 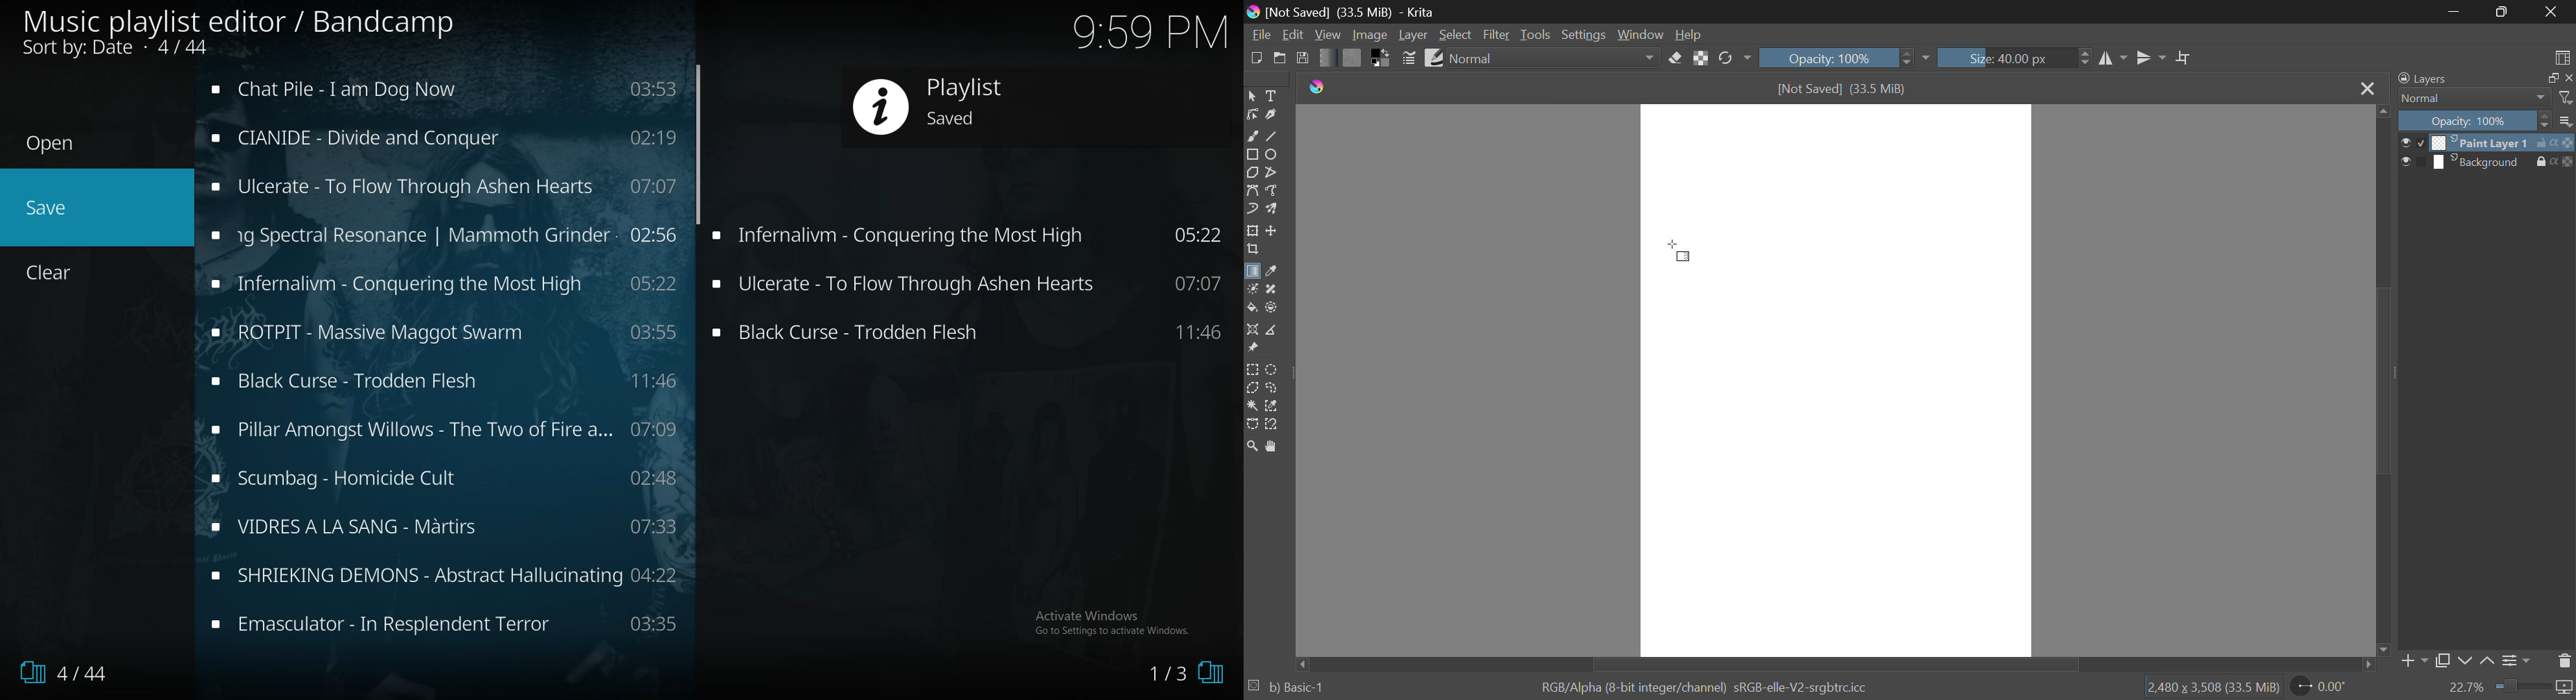 What do you see at coordinates (1252, 172) in the screenshot?
I see `Polygon` at bounding box center [1252, 172].